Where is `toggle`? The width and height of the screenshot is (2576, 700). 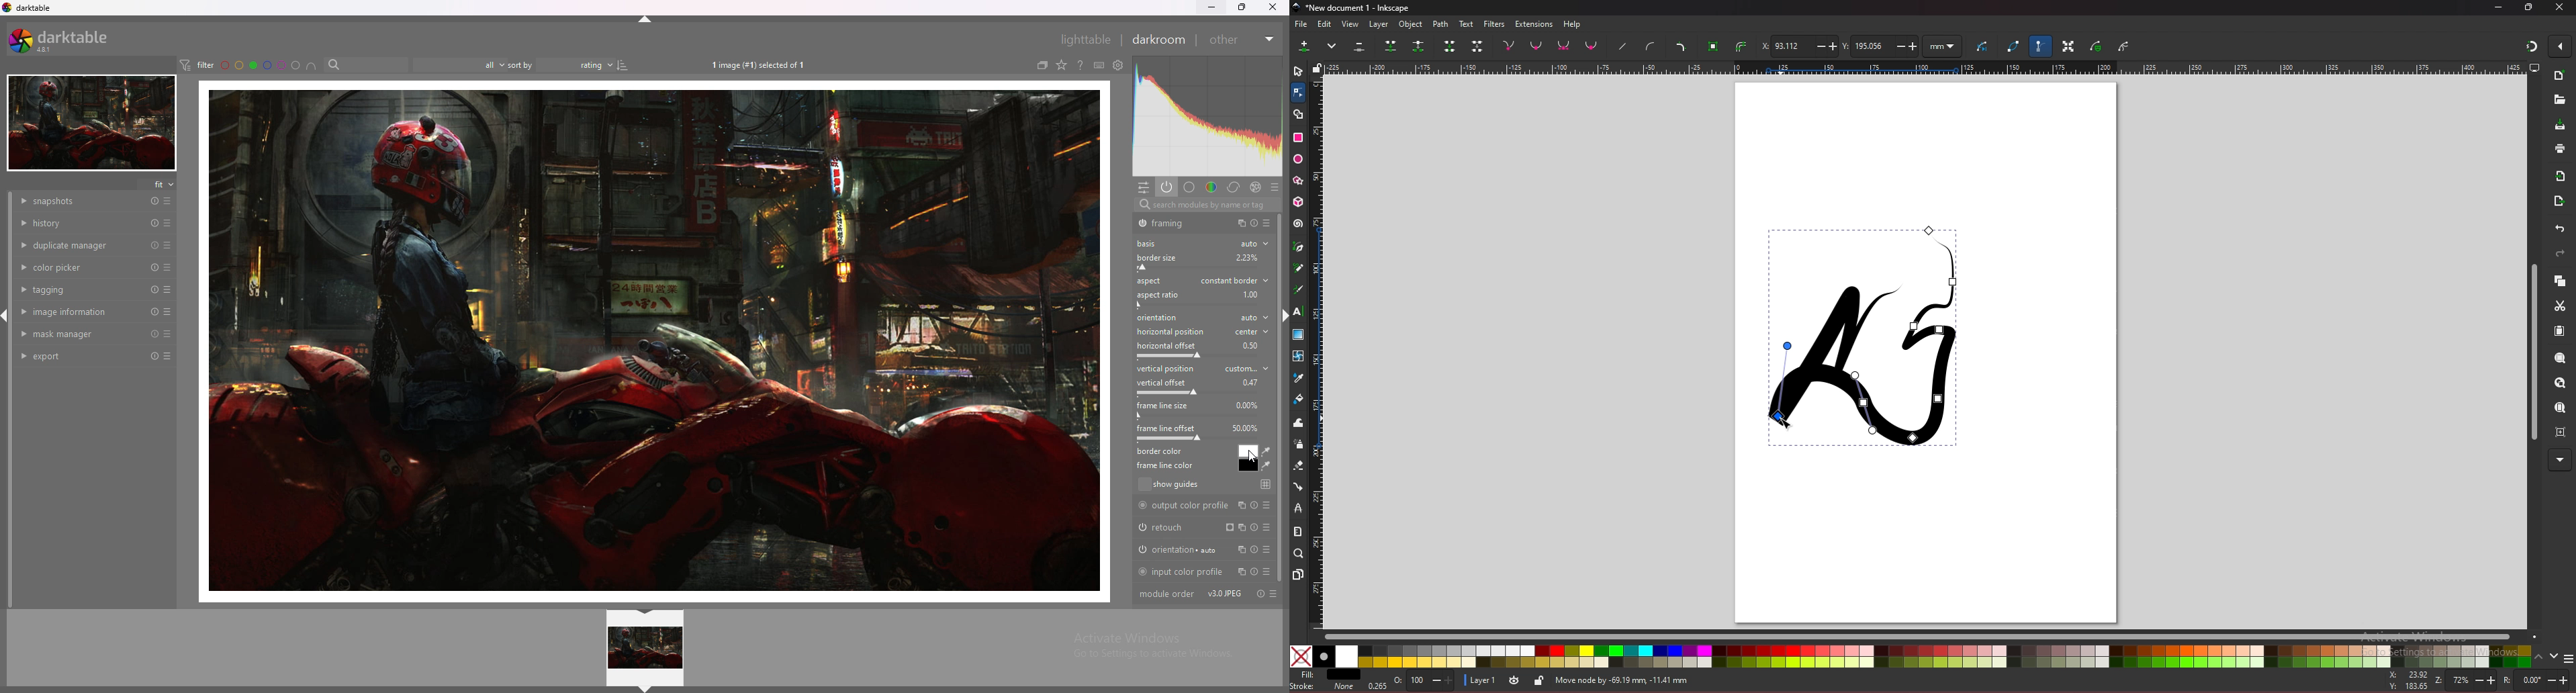
toggle is located at coordinates (1258, 594).